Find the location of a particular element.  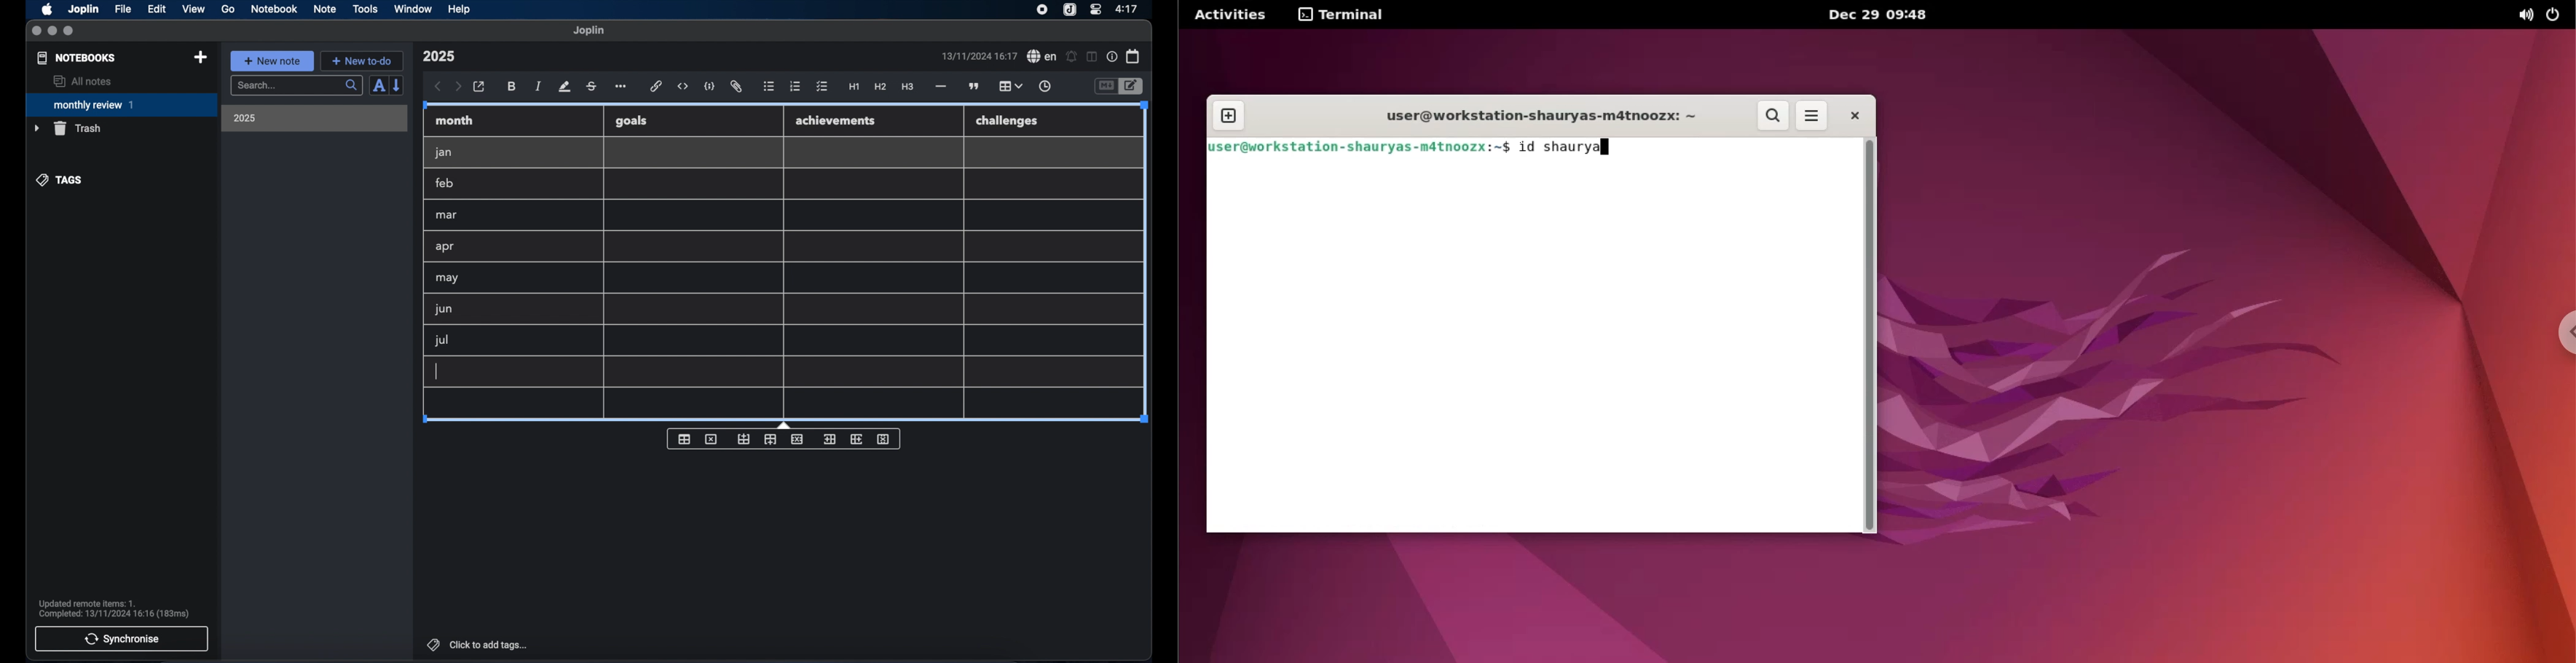

more options is located at coordinates (1813, 115).